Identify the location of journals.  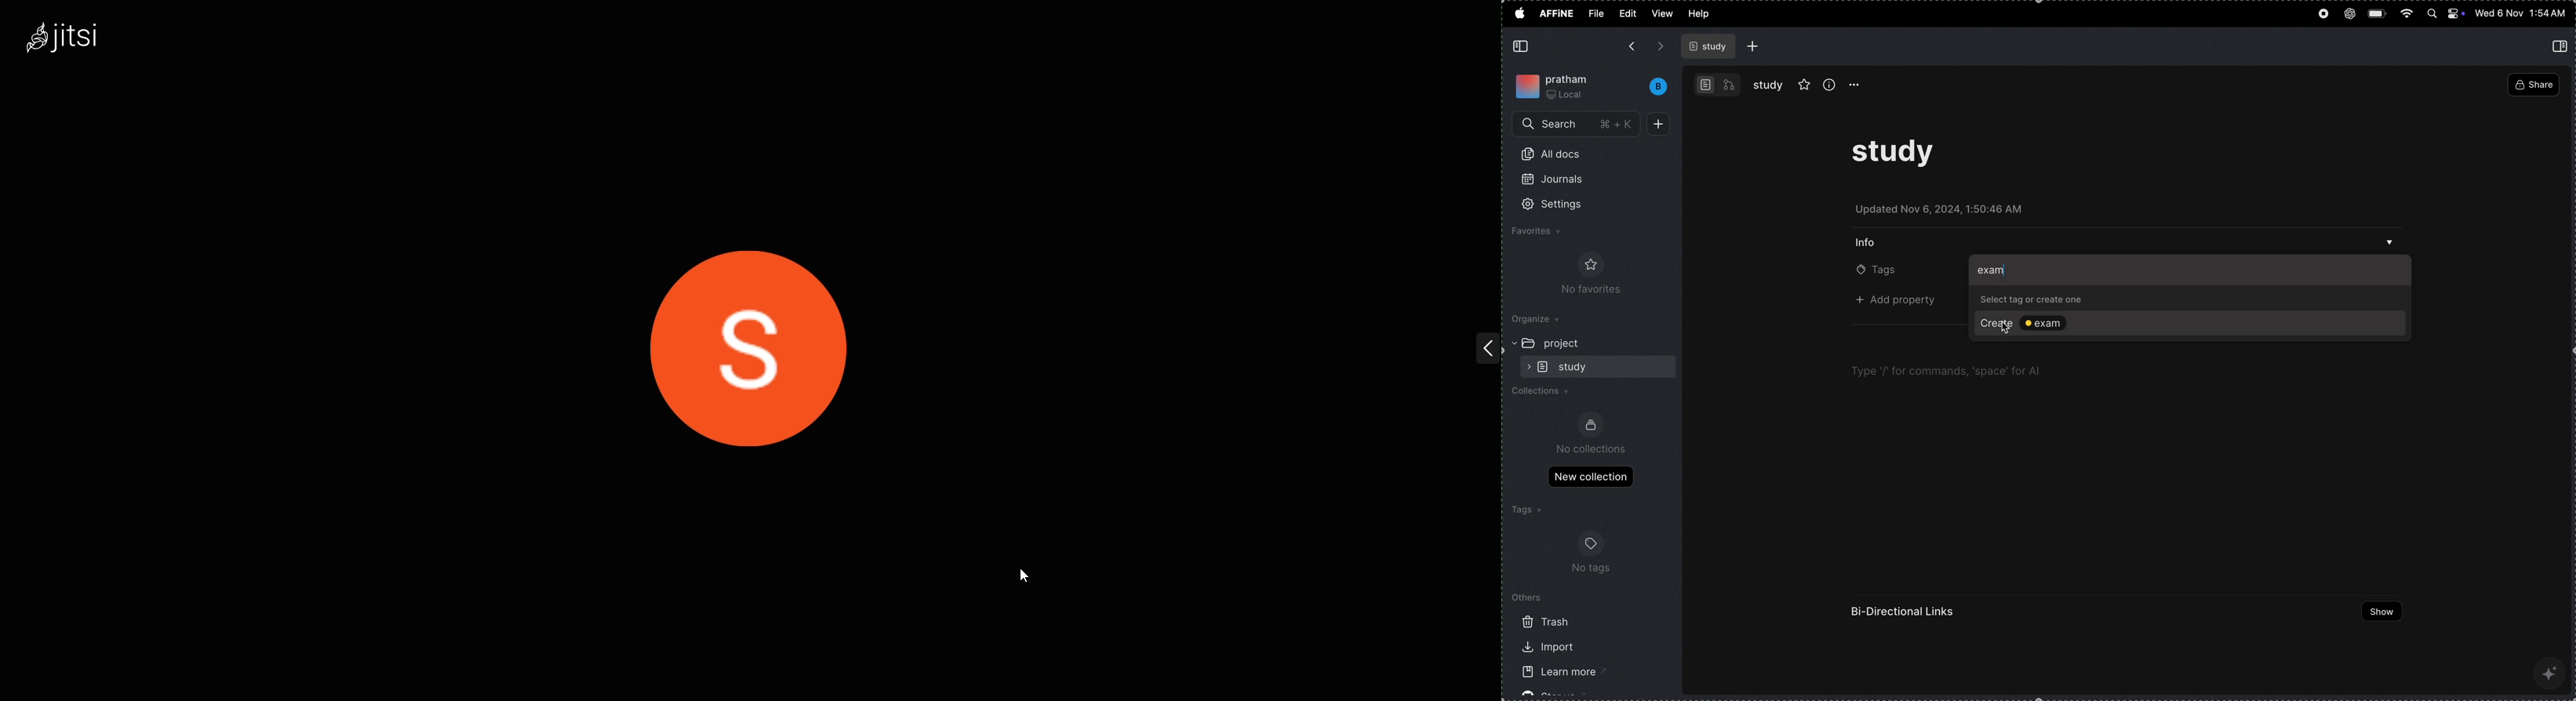
(1559, 183).